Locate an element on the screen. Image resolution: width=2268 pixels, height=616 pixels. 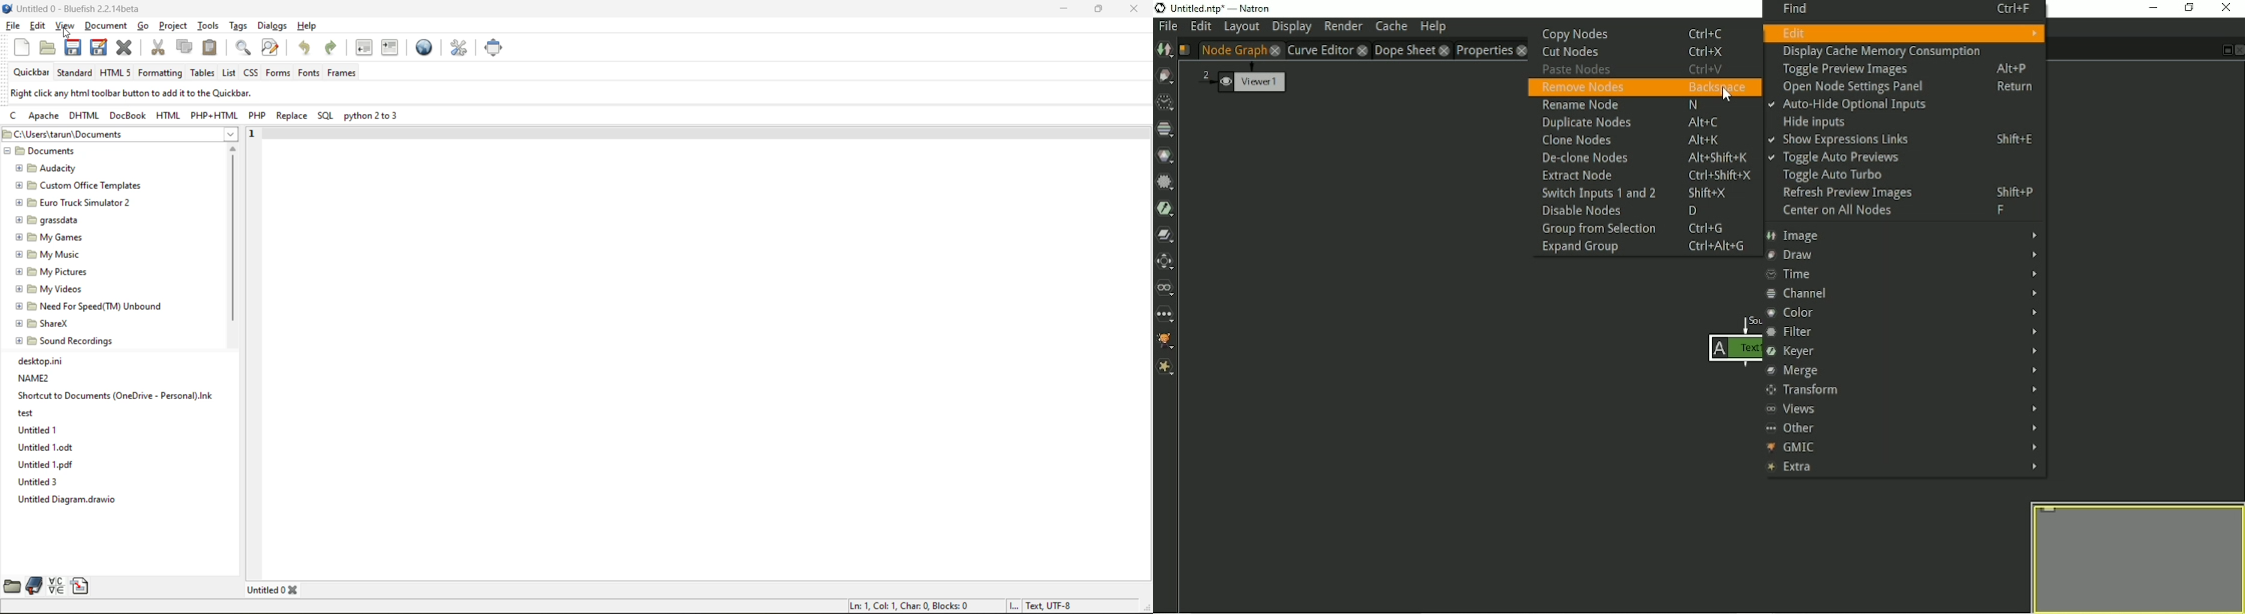
php html is located at coordinates (215, 117).